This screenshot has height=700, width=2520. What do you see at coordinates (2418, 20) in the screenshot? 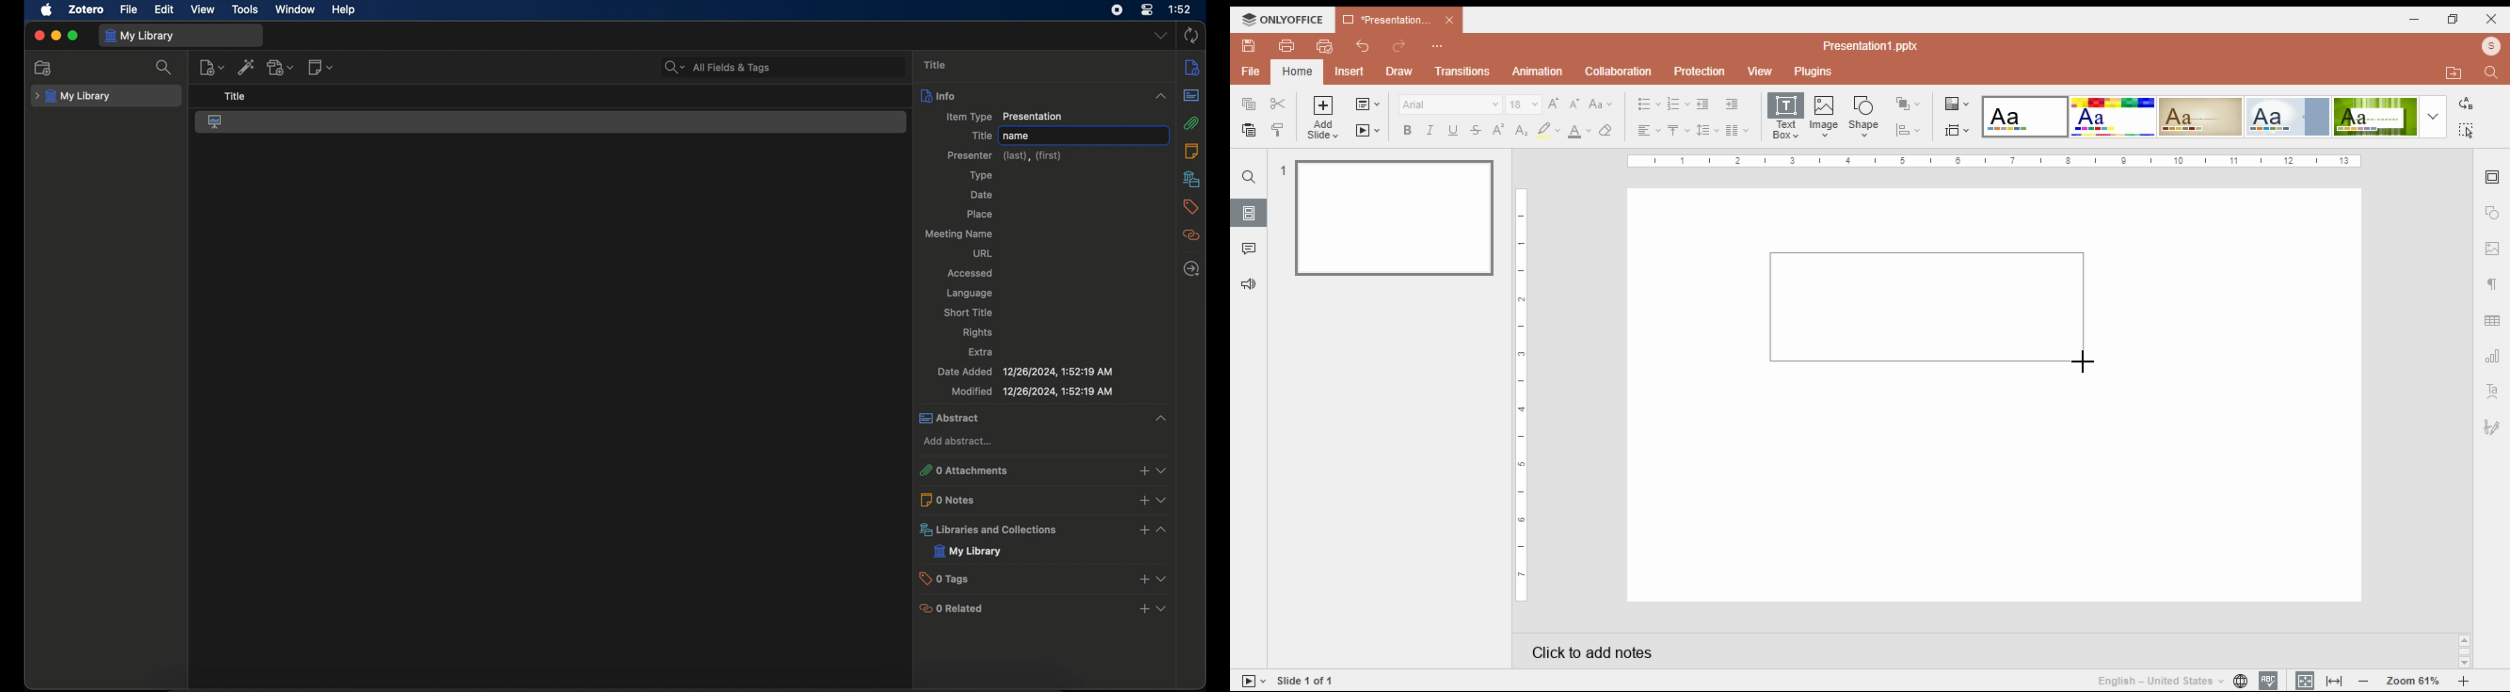
I see `minimize` at bounding box center [2418, 20].